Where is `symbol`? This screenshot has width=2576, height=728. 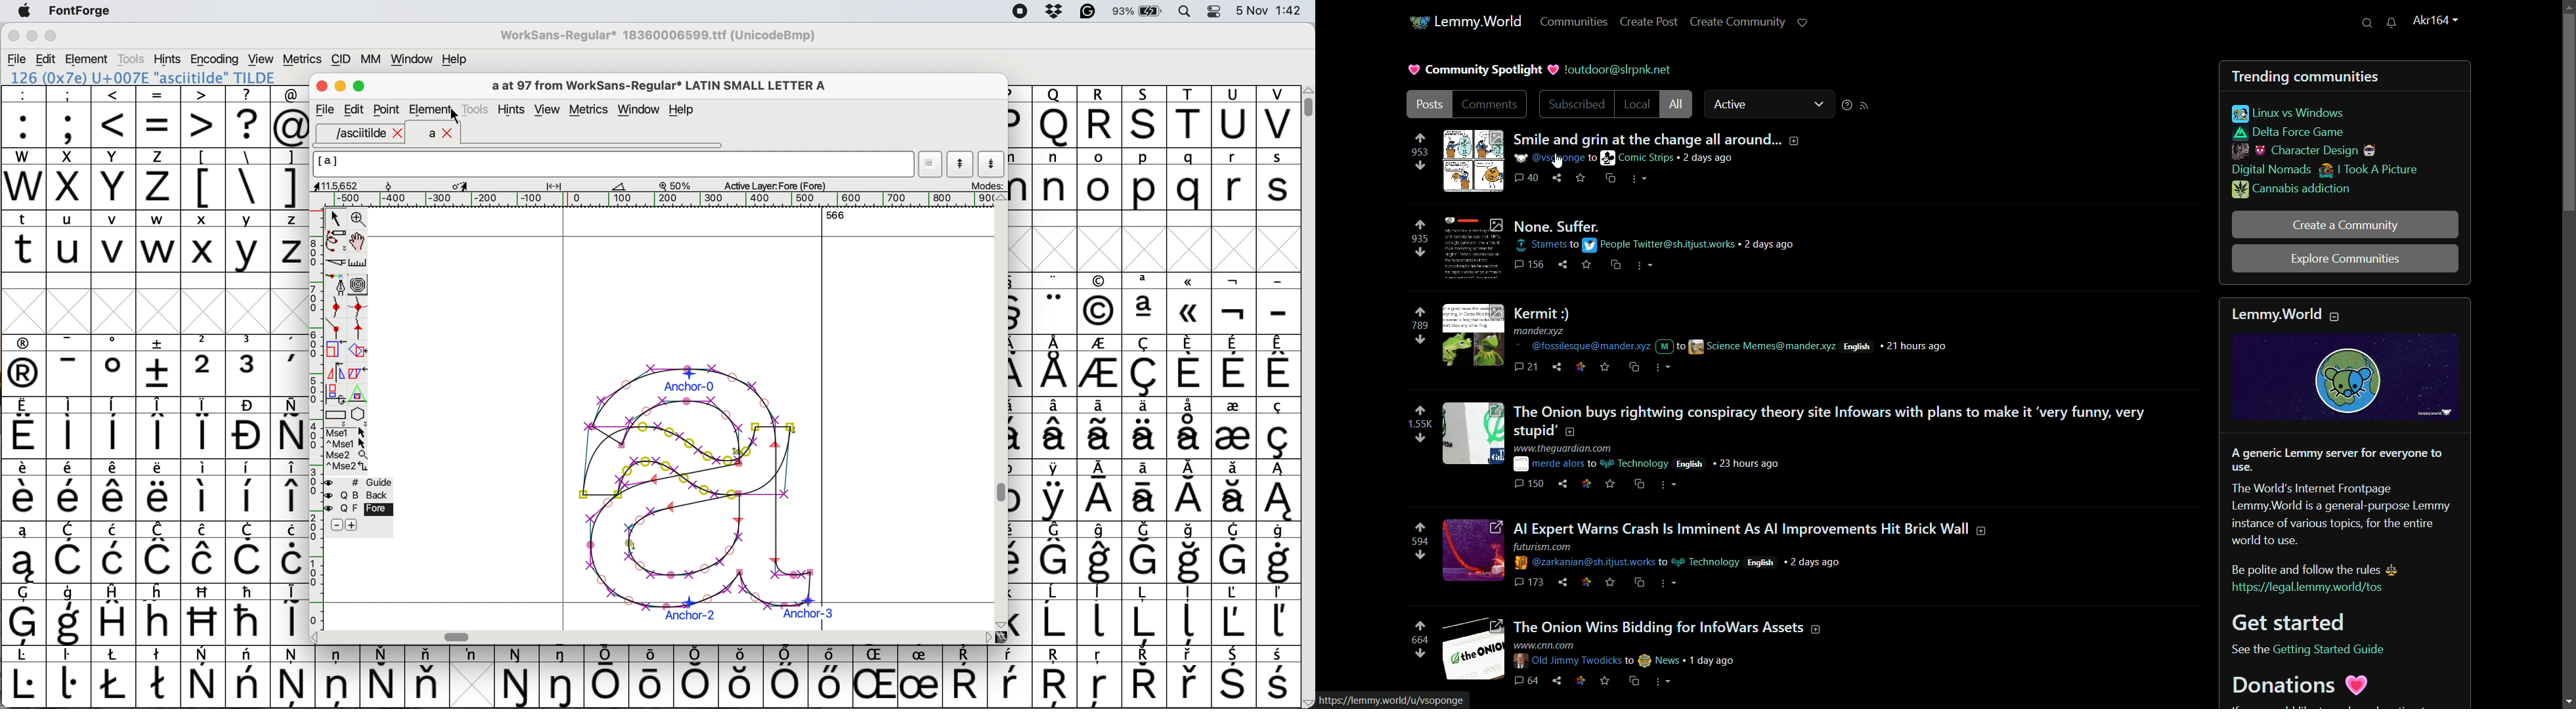
symbol is located at coordinates (159, 553).